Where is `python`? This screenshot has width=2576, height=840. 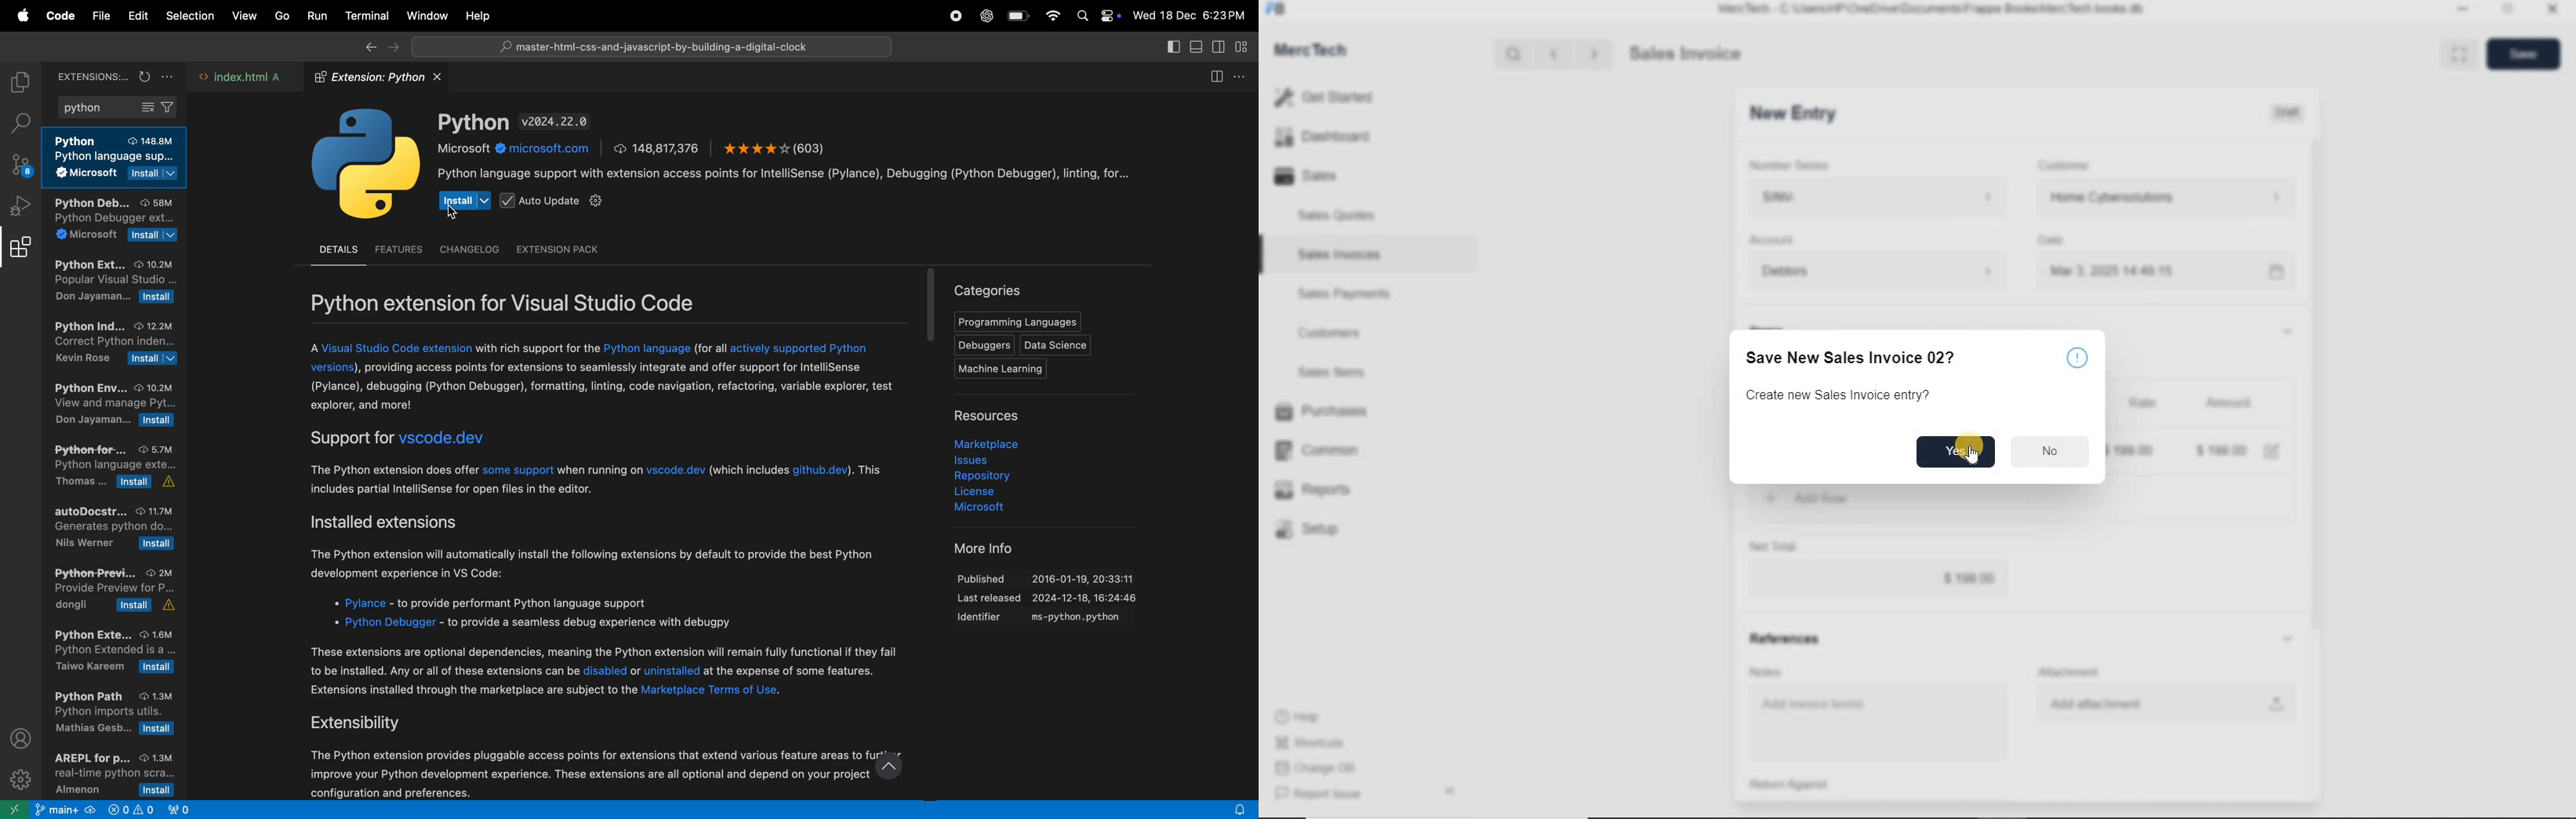 python is located at coordinates (117, 108).